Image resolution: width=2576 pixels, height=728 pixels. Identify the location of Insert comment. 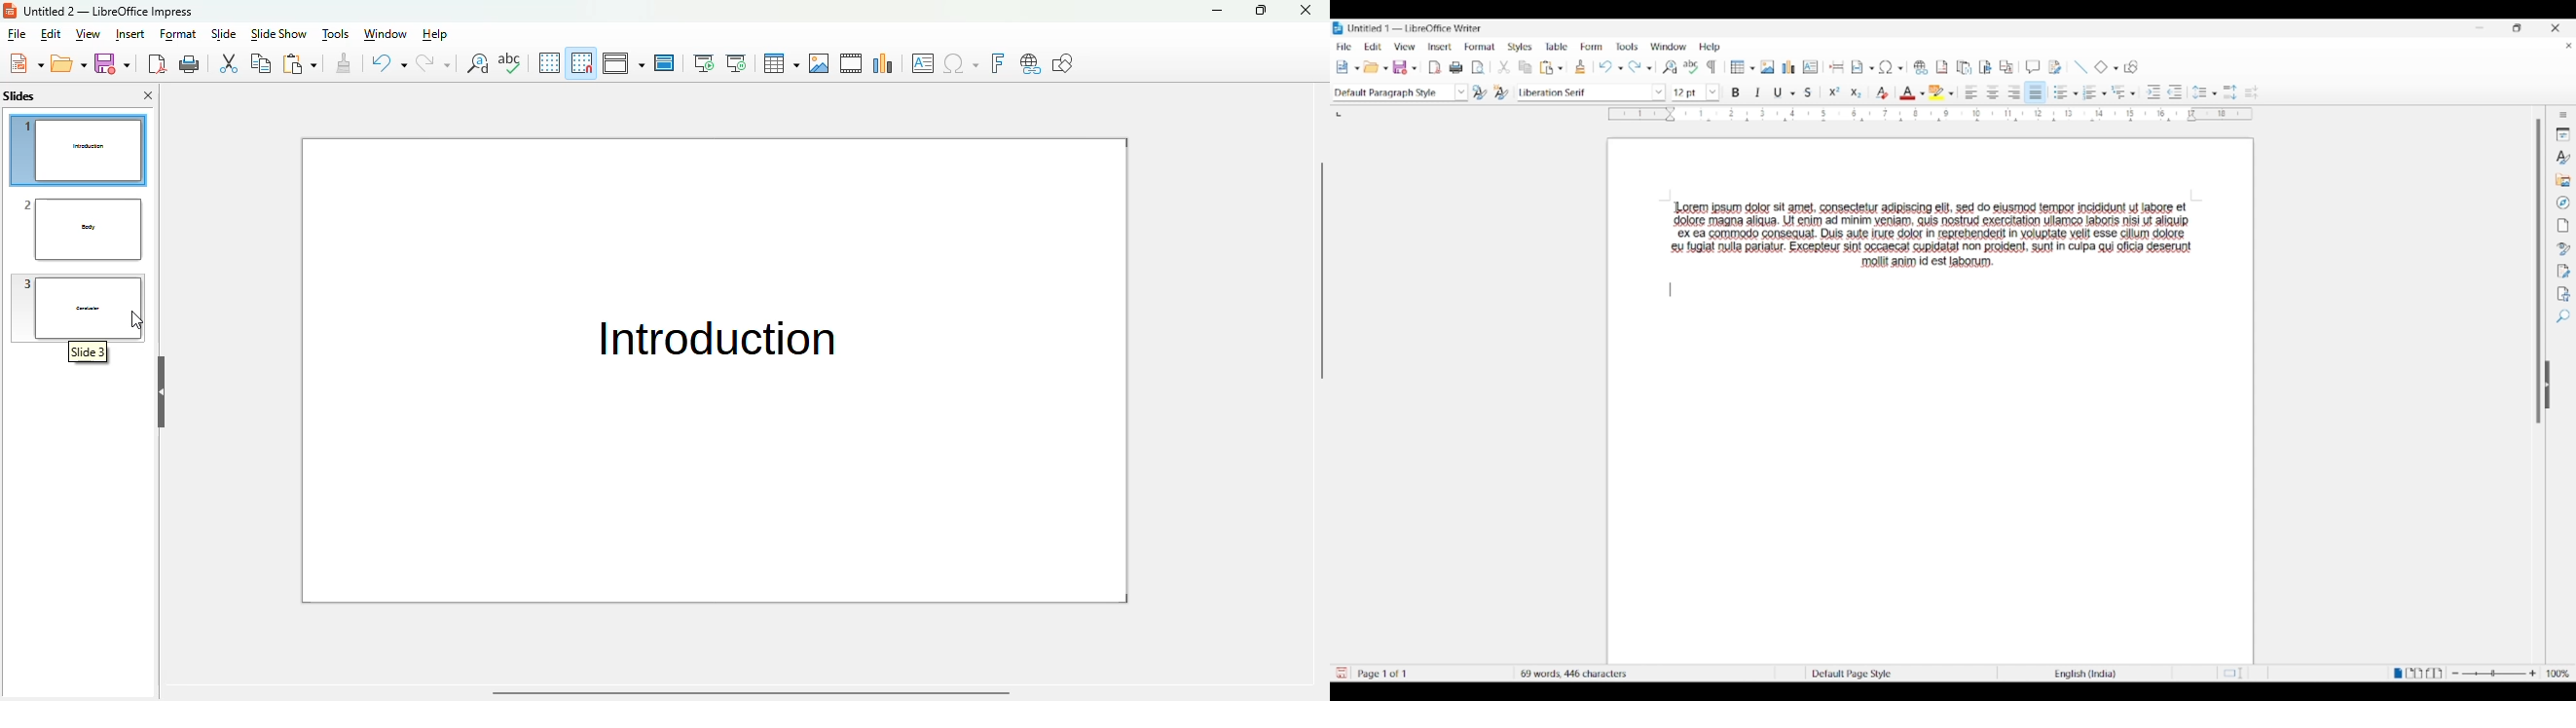
(2033, 67).